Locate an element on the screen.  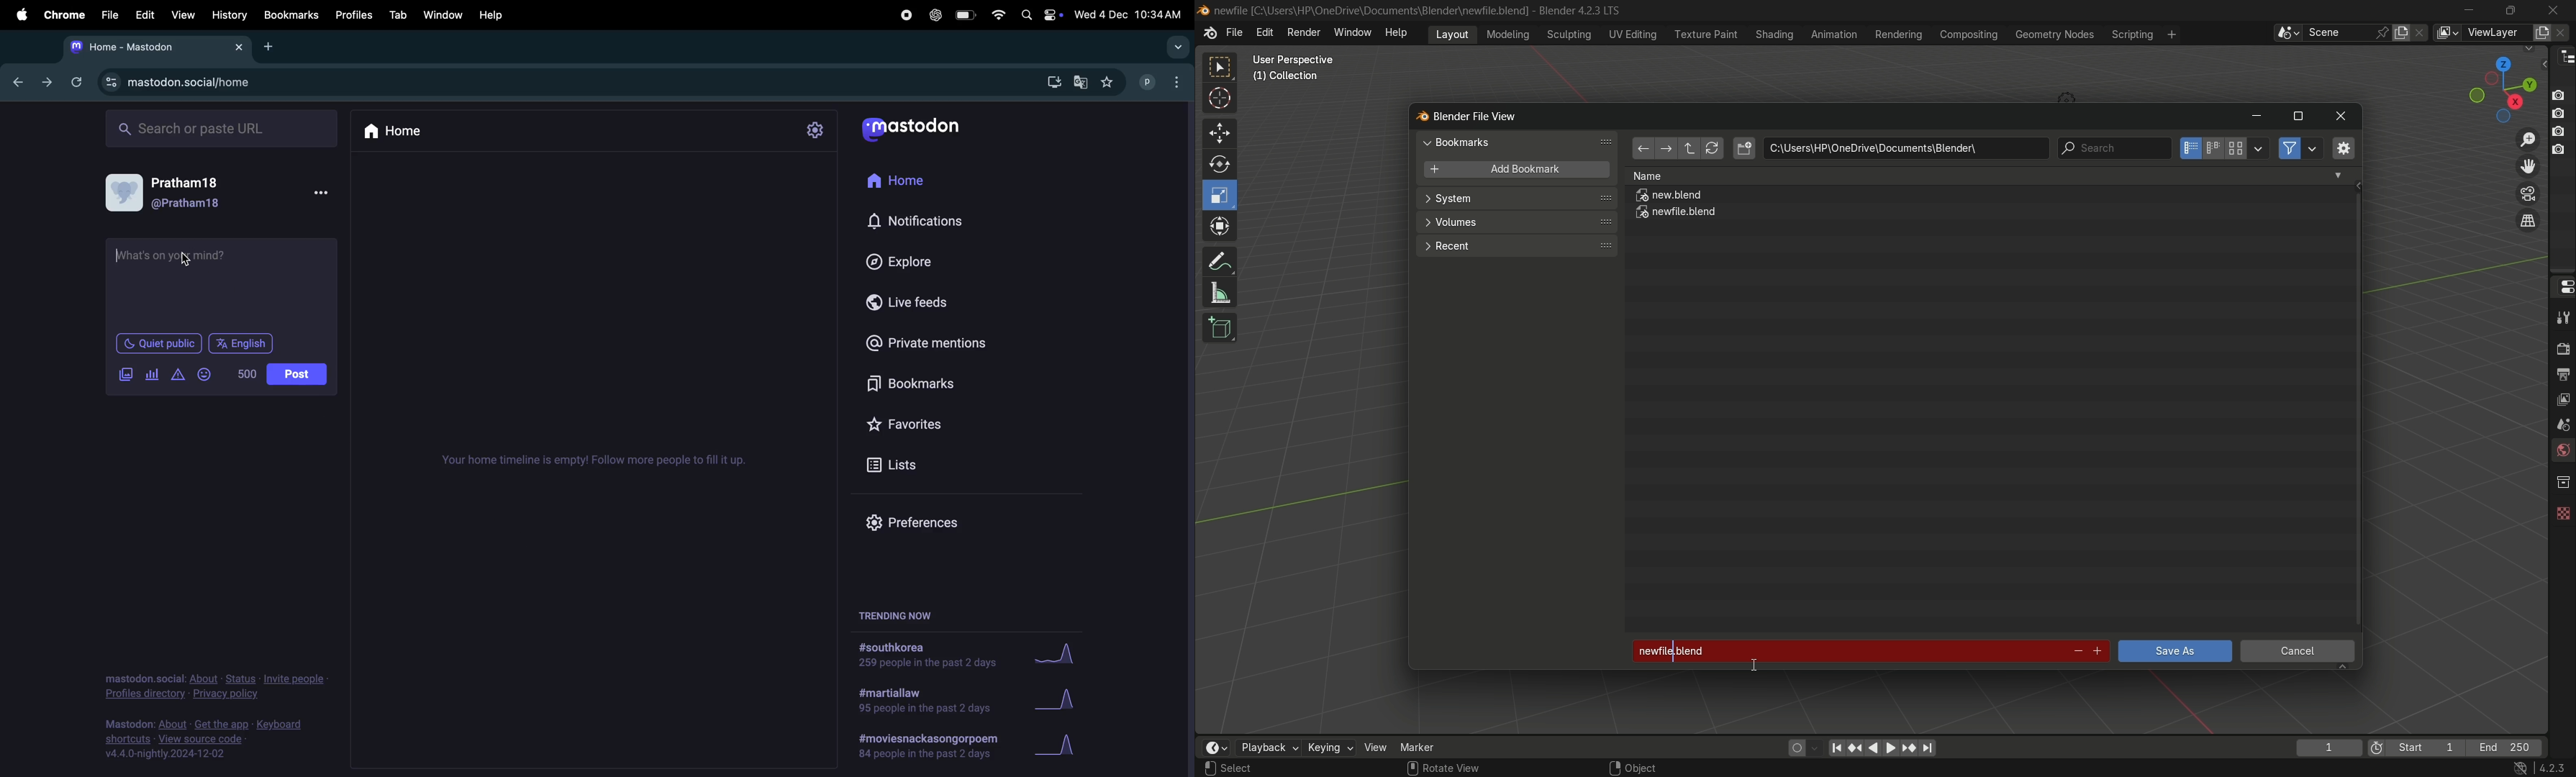
download mastodon is located at coordinates (1050, 82).